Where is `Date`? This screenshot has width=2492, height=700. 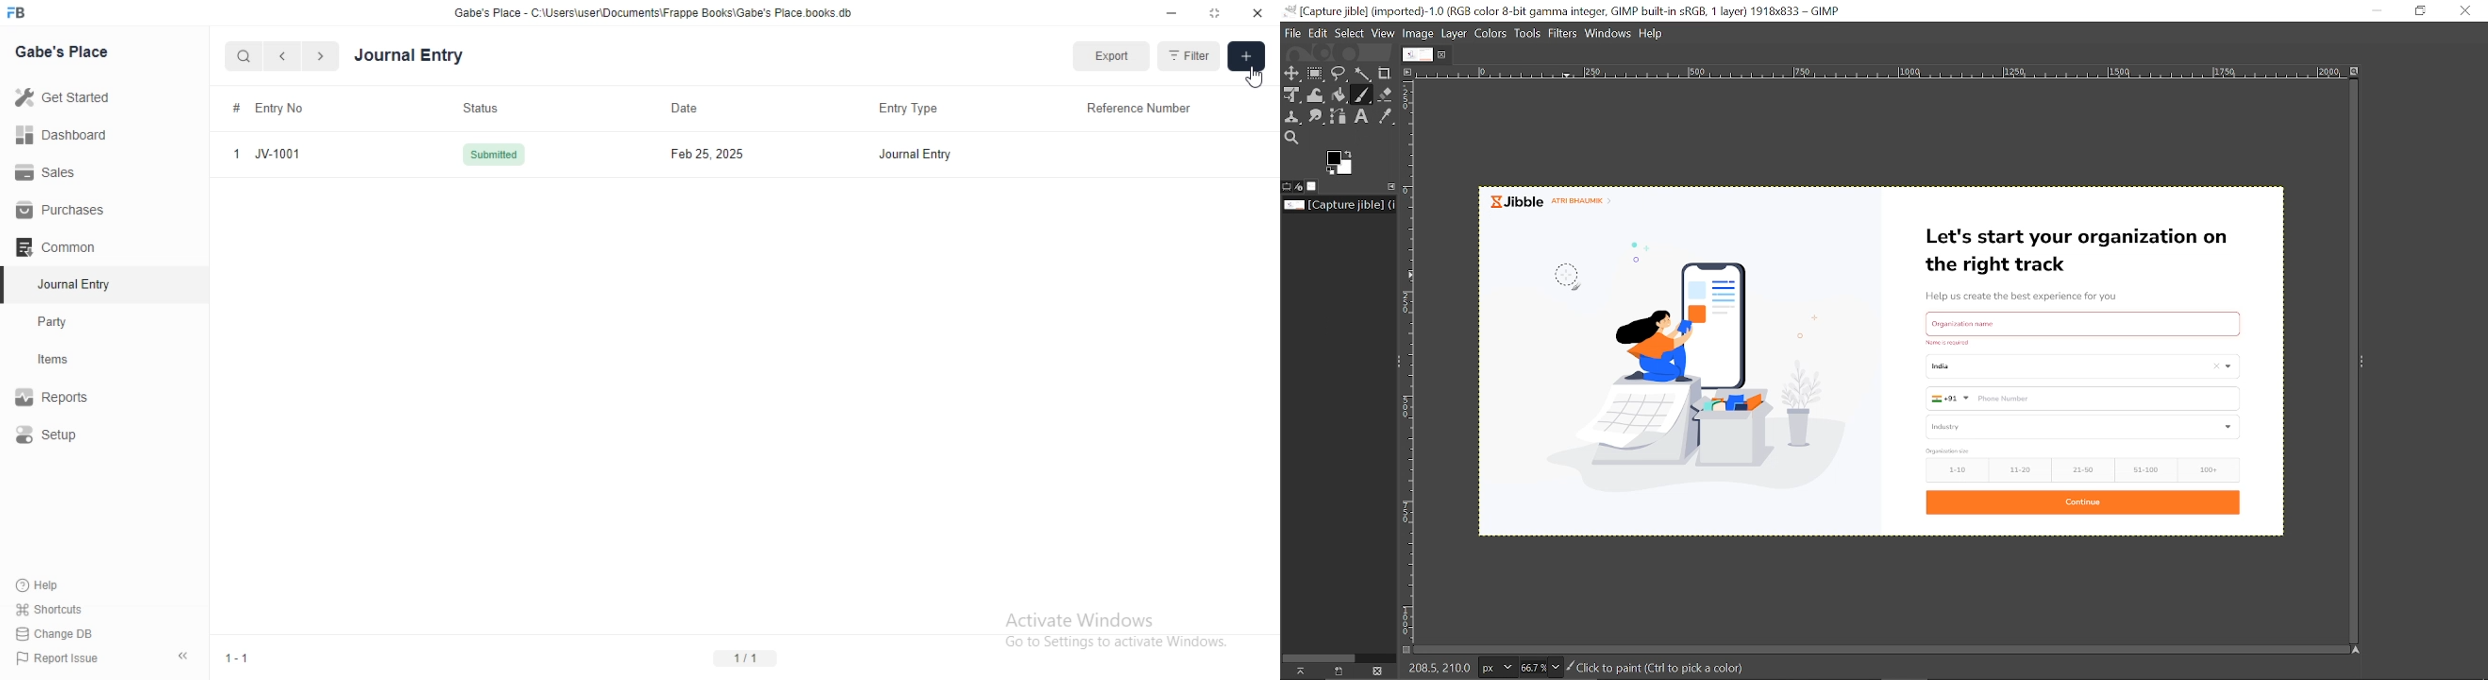 Date is located at coordinates (680, 107).